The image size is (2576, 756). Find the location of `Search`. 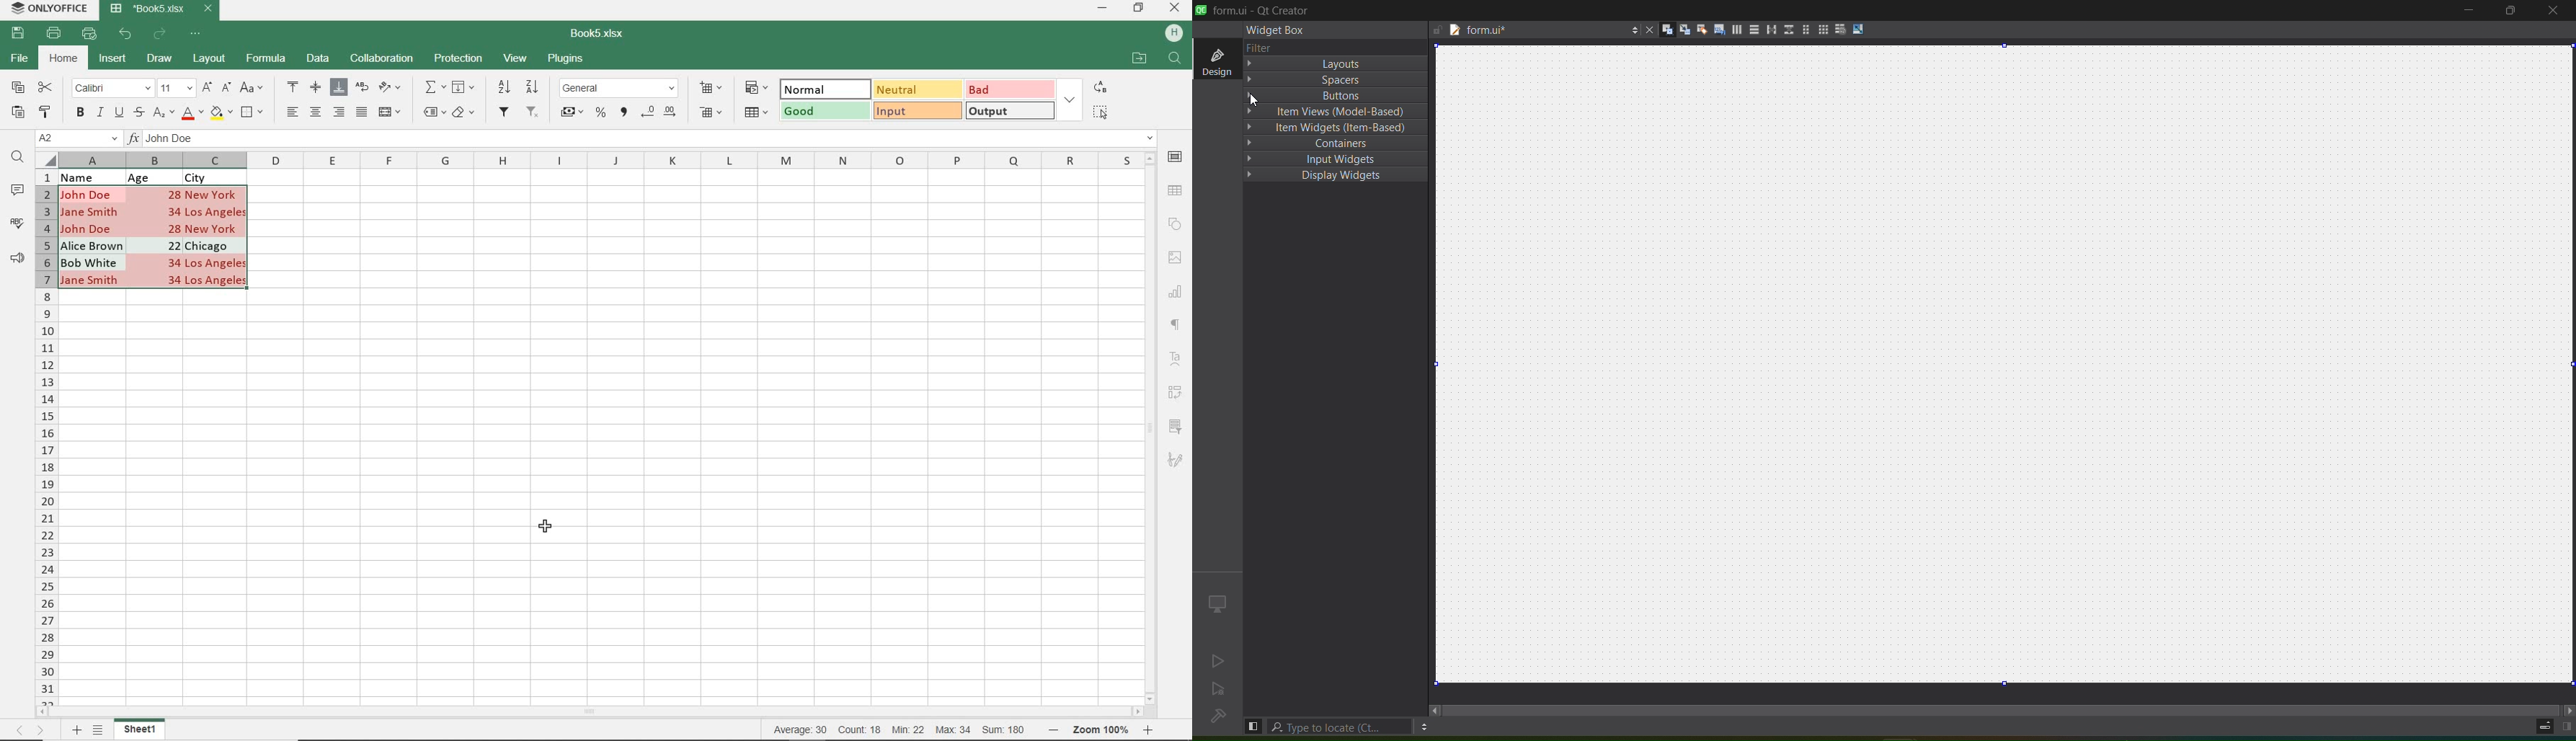

Search is located at coordinates (1175, 59).